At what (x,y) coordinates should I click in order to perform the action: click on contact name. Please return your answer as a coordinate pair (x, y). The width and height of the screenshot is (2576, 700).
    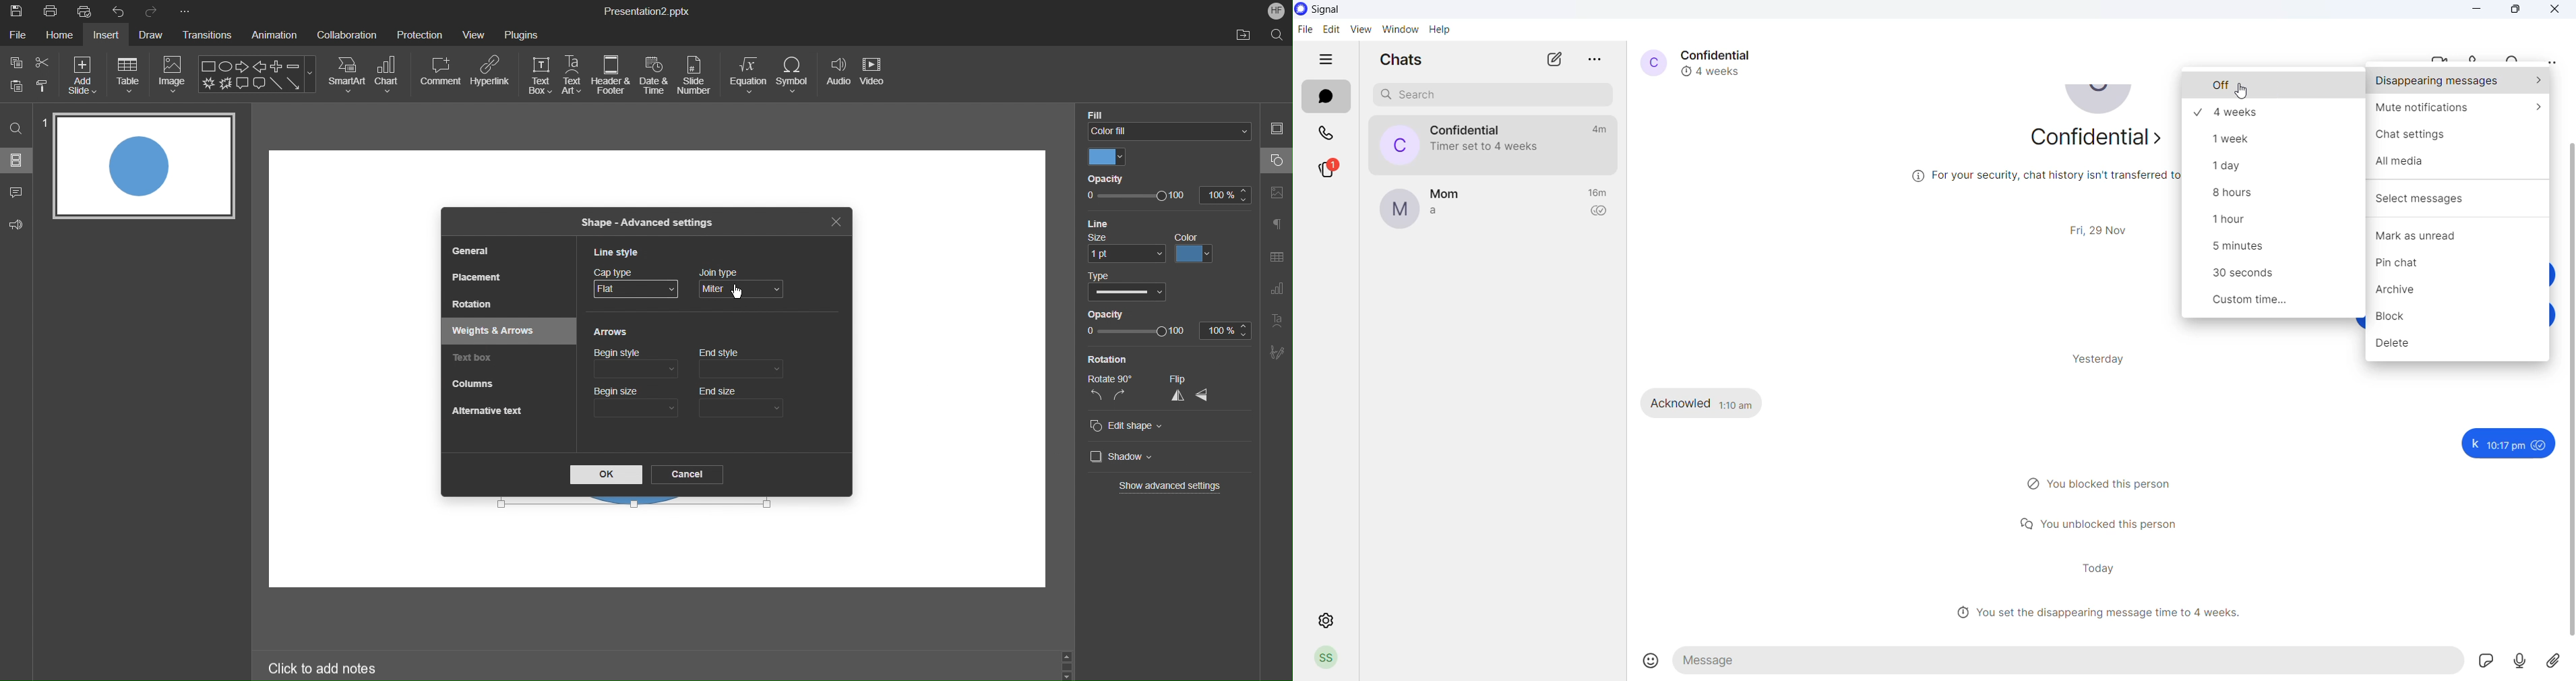
    Looking at the image, I should click on (1464, 130).